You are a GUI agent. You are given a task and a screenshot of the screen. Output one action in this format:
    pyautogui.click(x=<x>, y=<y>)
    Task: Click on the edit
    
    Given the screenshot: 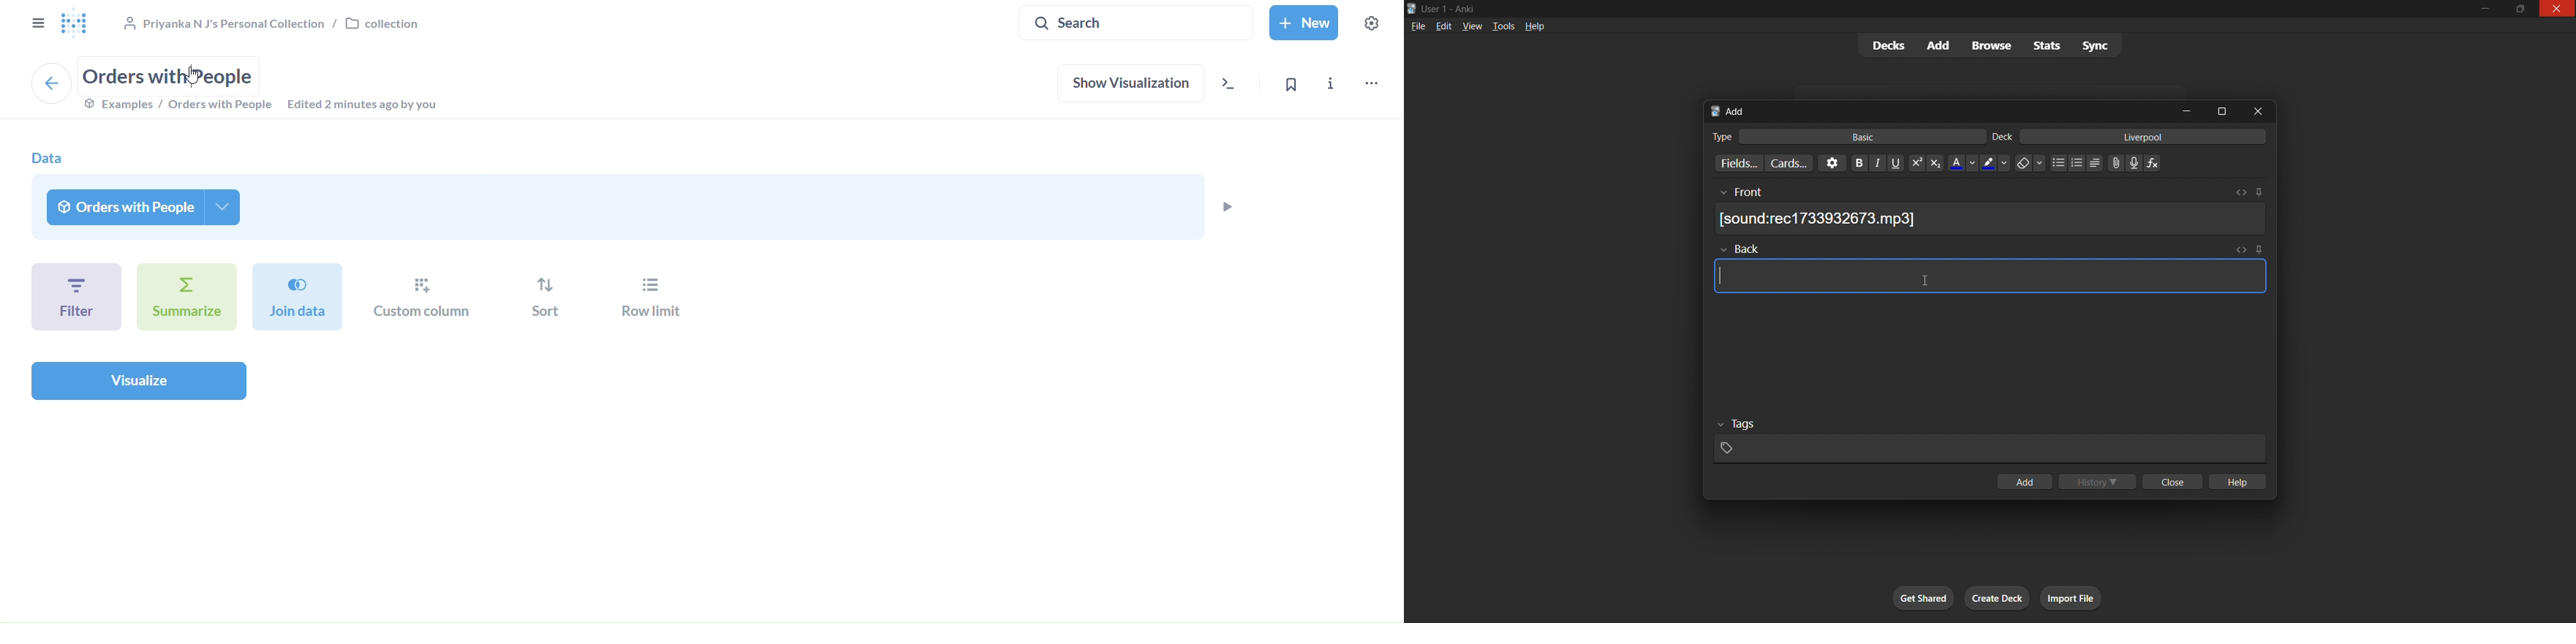 What is the action you would take?
    pyautogui.click(x=1444, y=27)
    